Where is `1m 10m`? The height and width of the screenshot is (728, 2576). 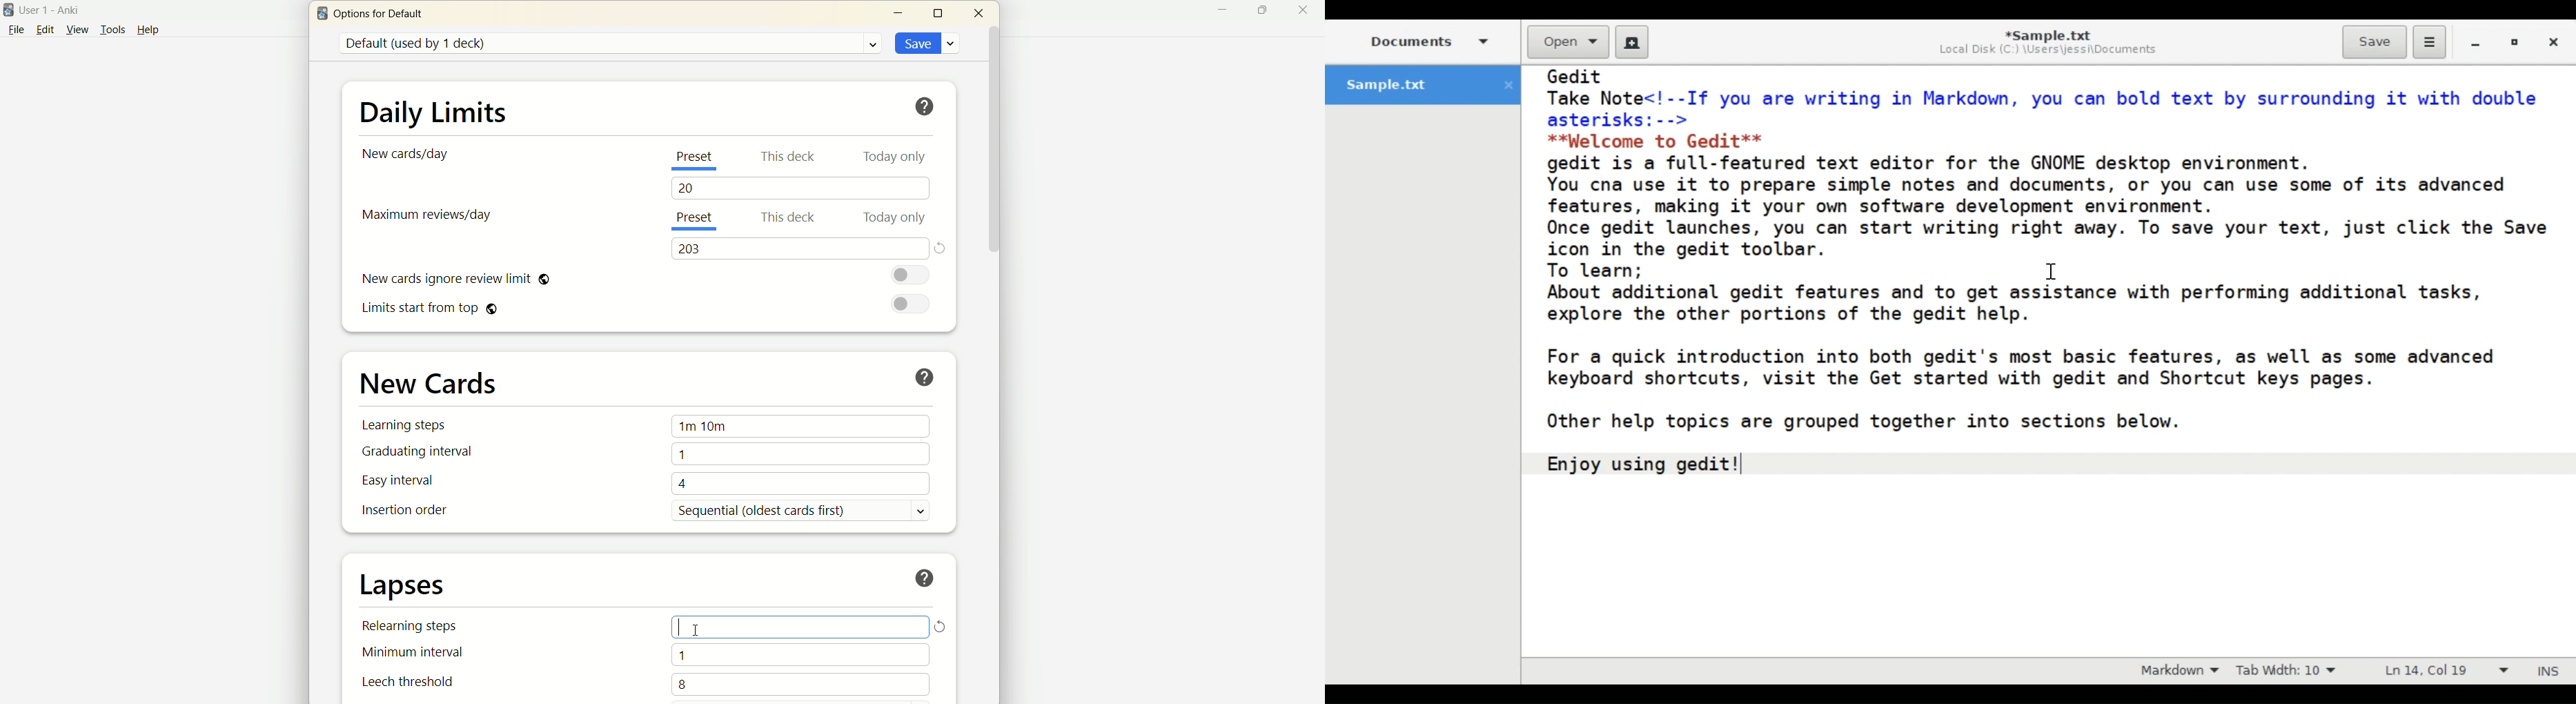 1m 10m is located at coordinates (802, 427).